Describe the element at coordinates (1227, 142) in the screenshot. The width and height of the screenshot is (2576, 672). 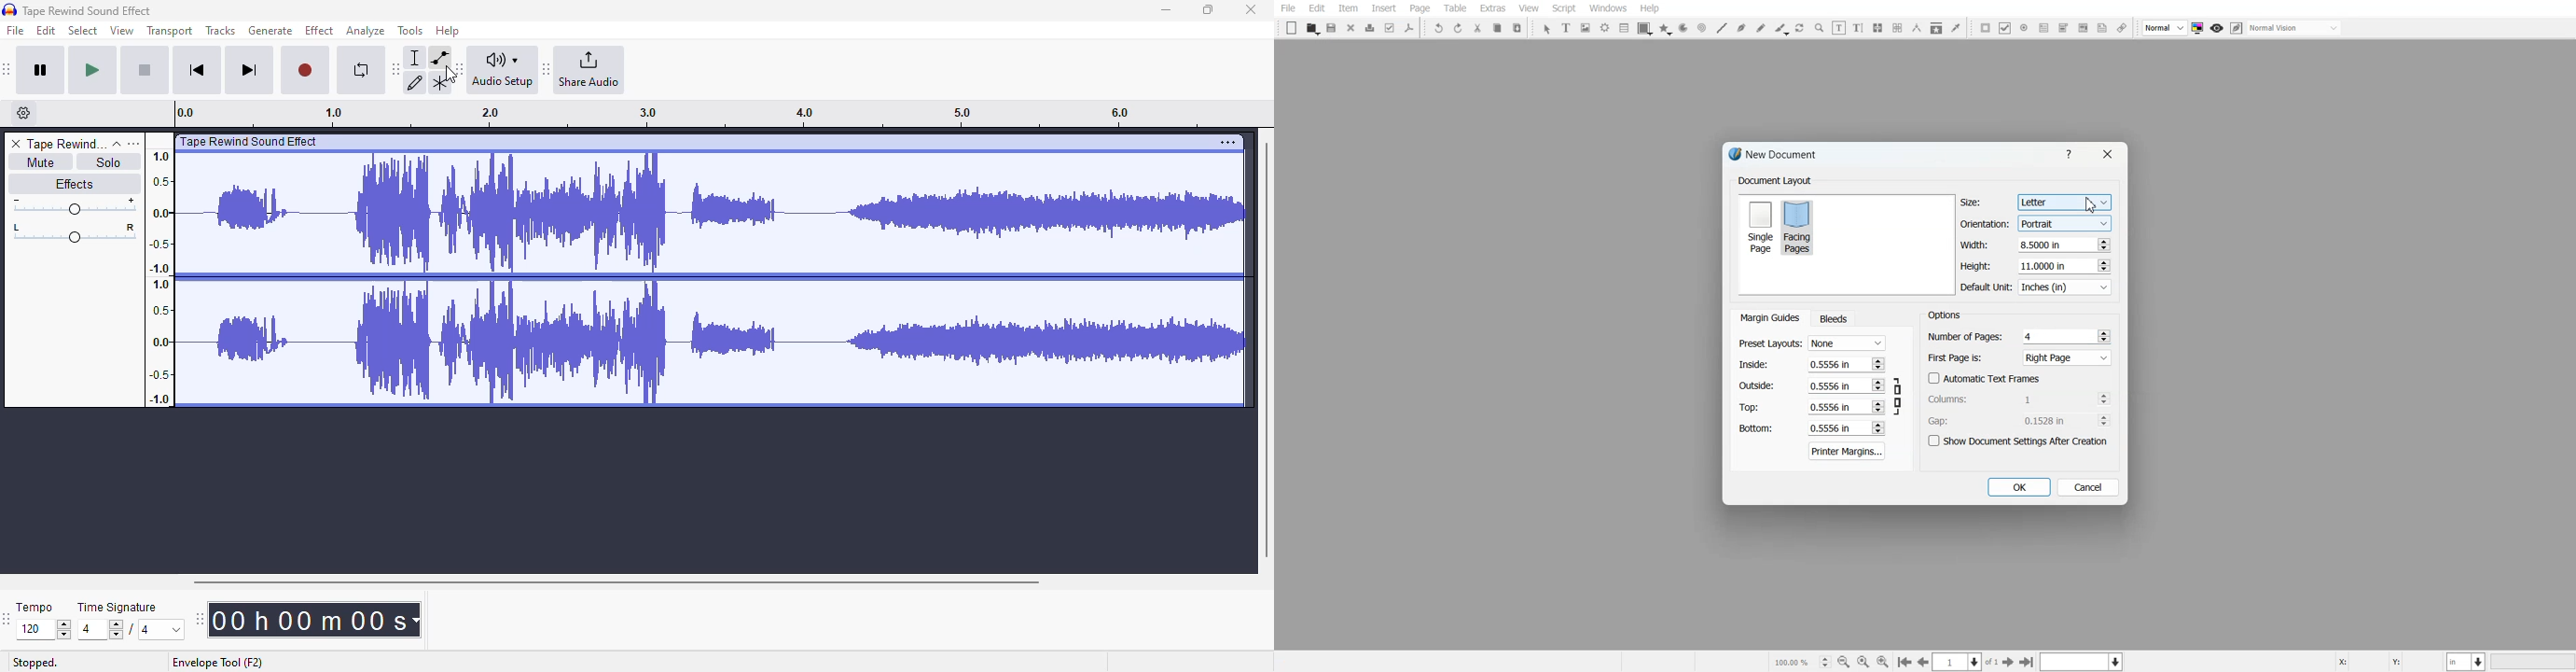
I see `settings` at that location.